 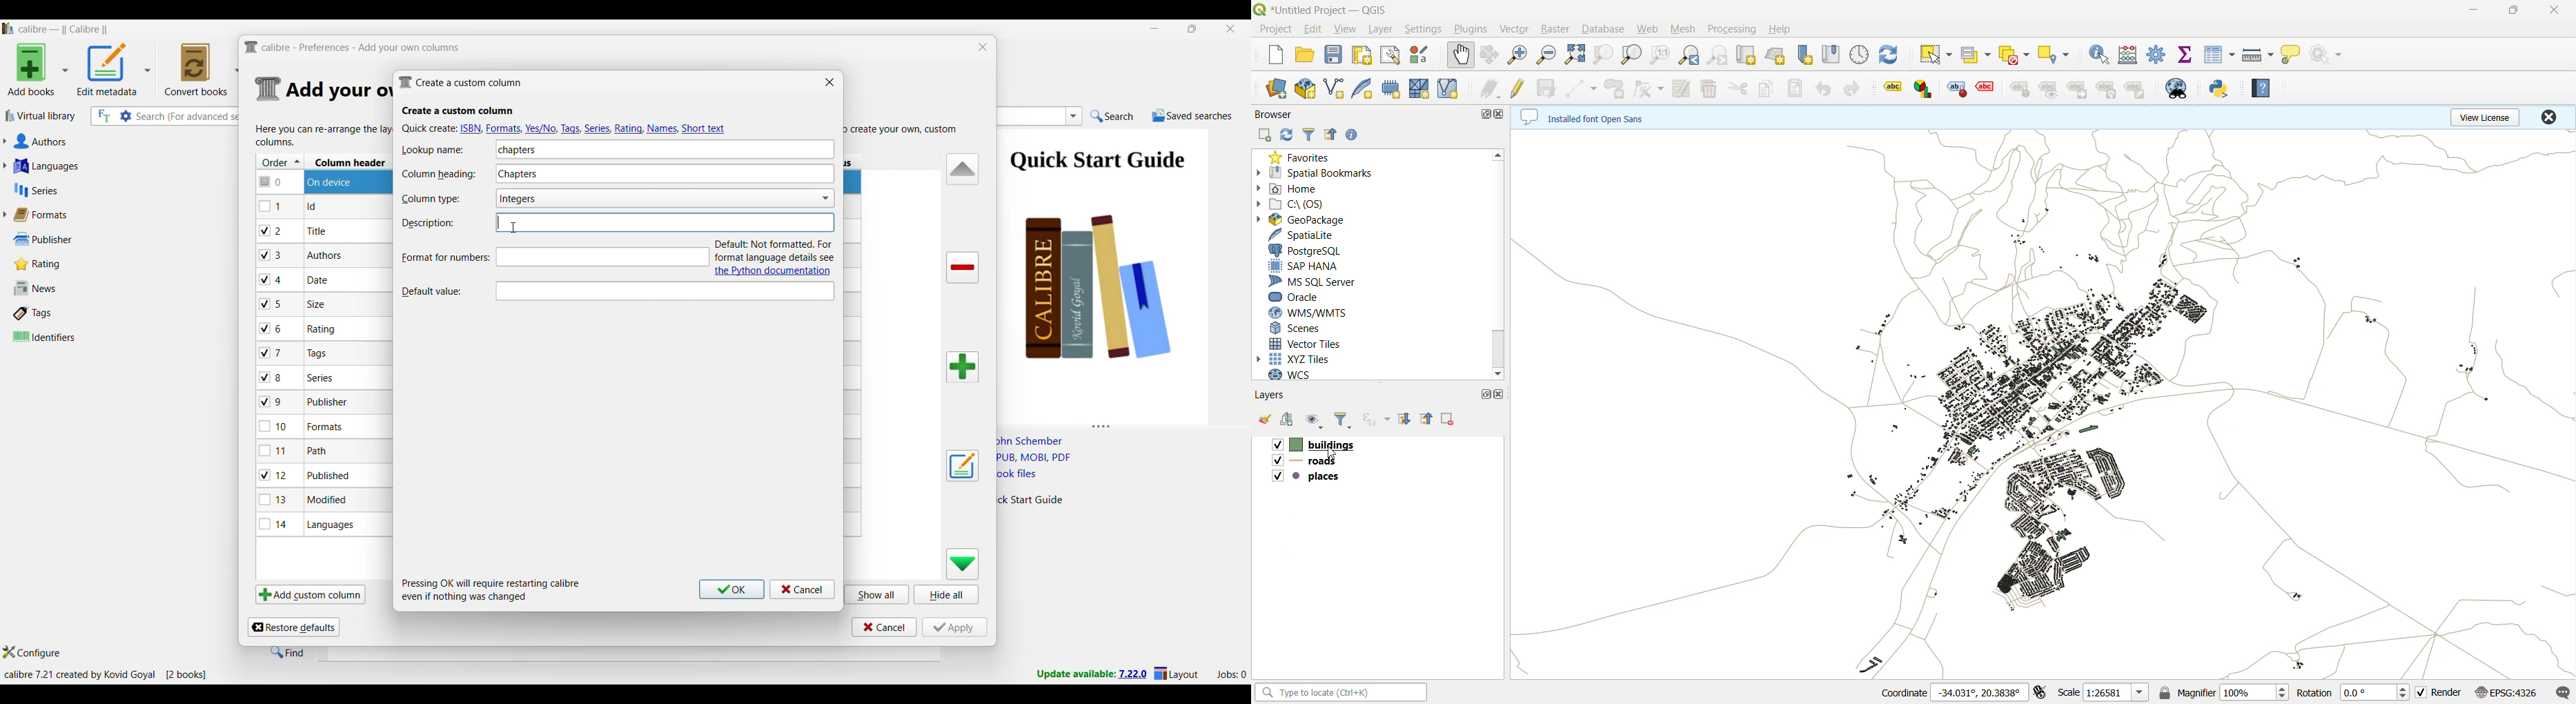 What do you see at coordinates (2262, 88) in the screenshot?
I see `help` at bounding box center [2262, 88].